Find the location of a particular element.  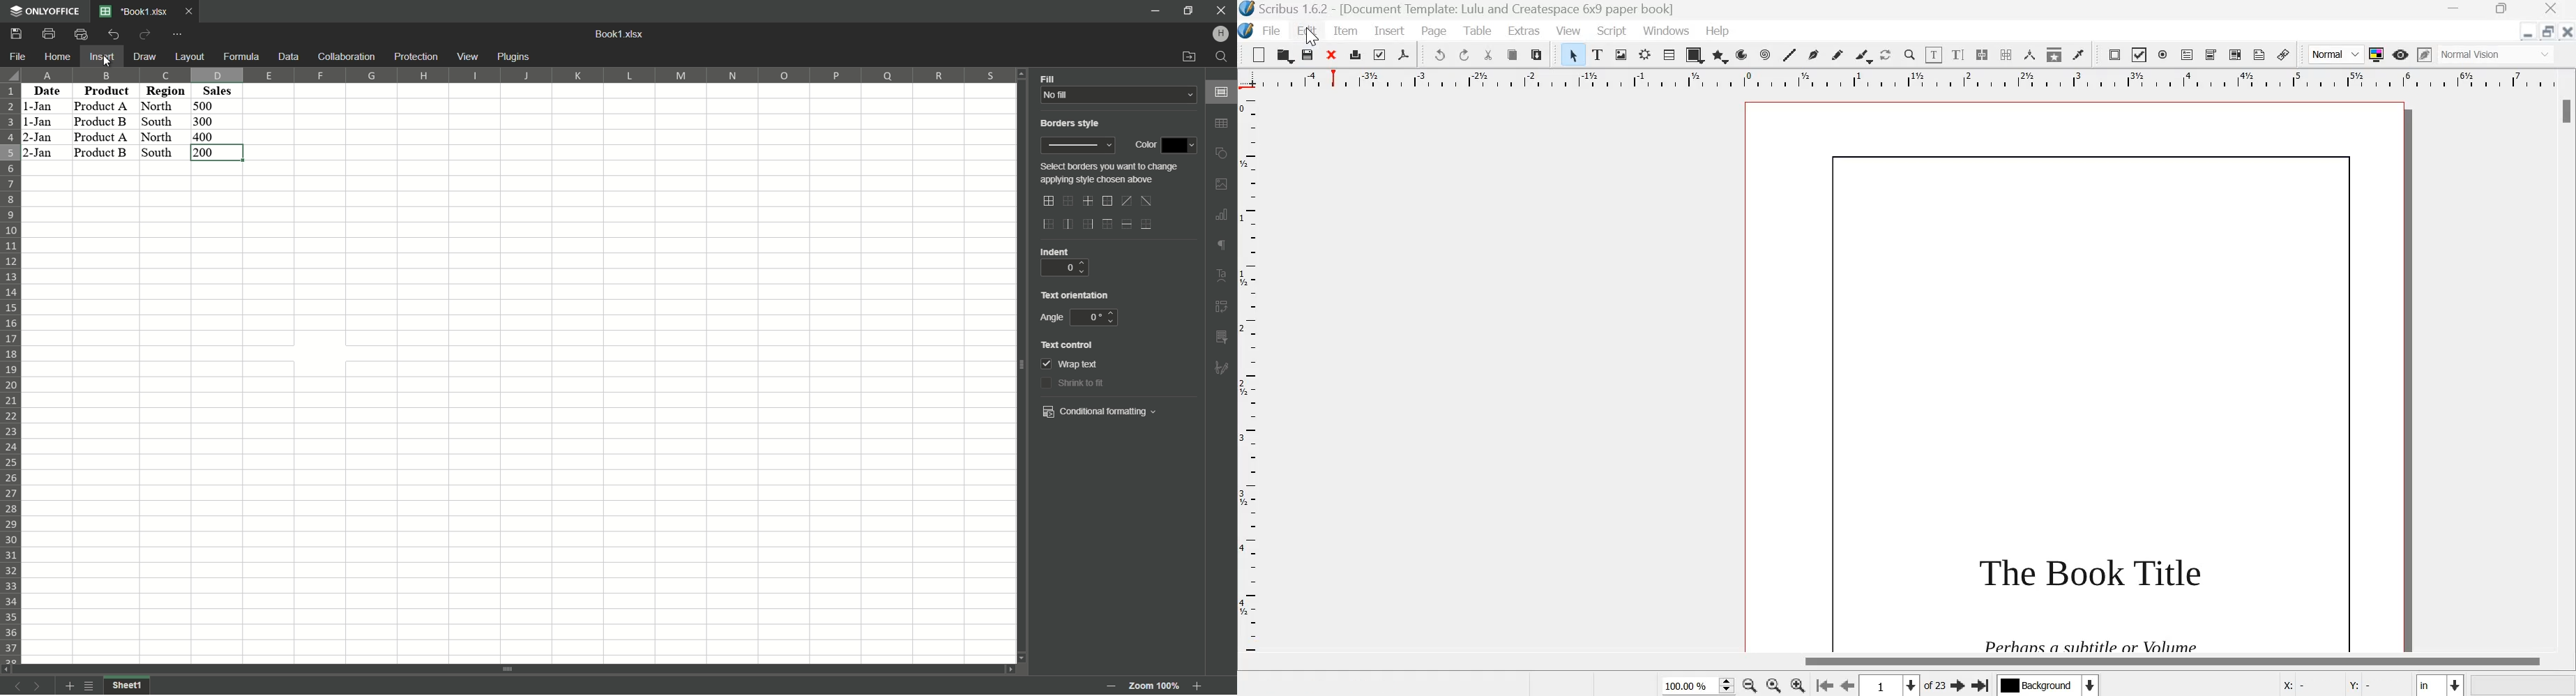

scroll left is located at coordinates (8, 668).